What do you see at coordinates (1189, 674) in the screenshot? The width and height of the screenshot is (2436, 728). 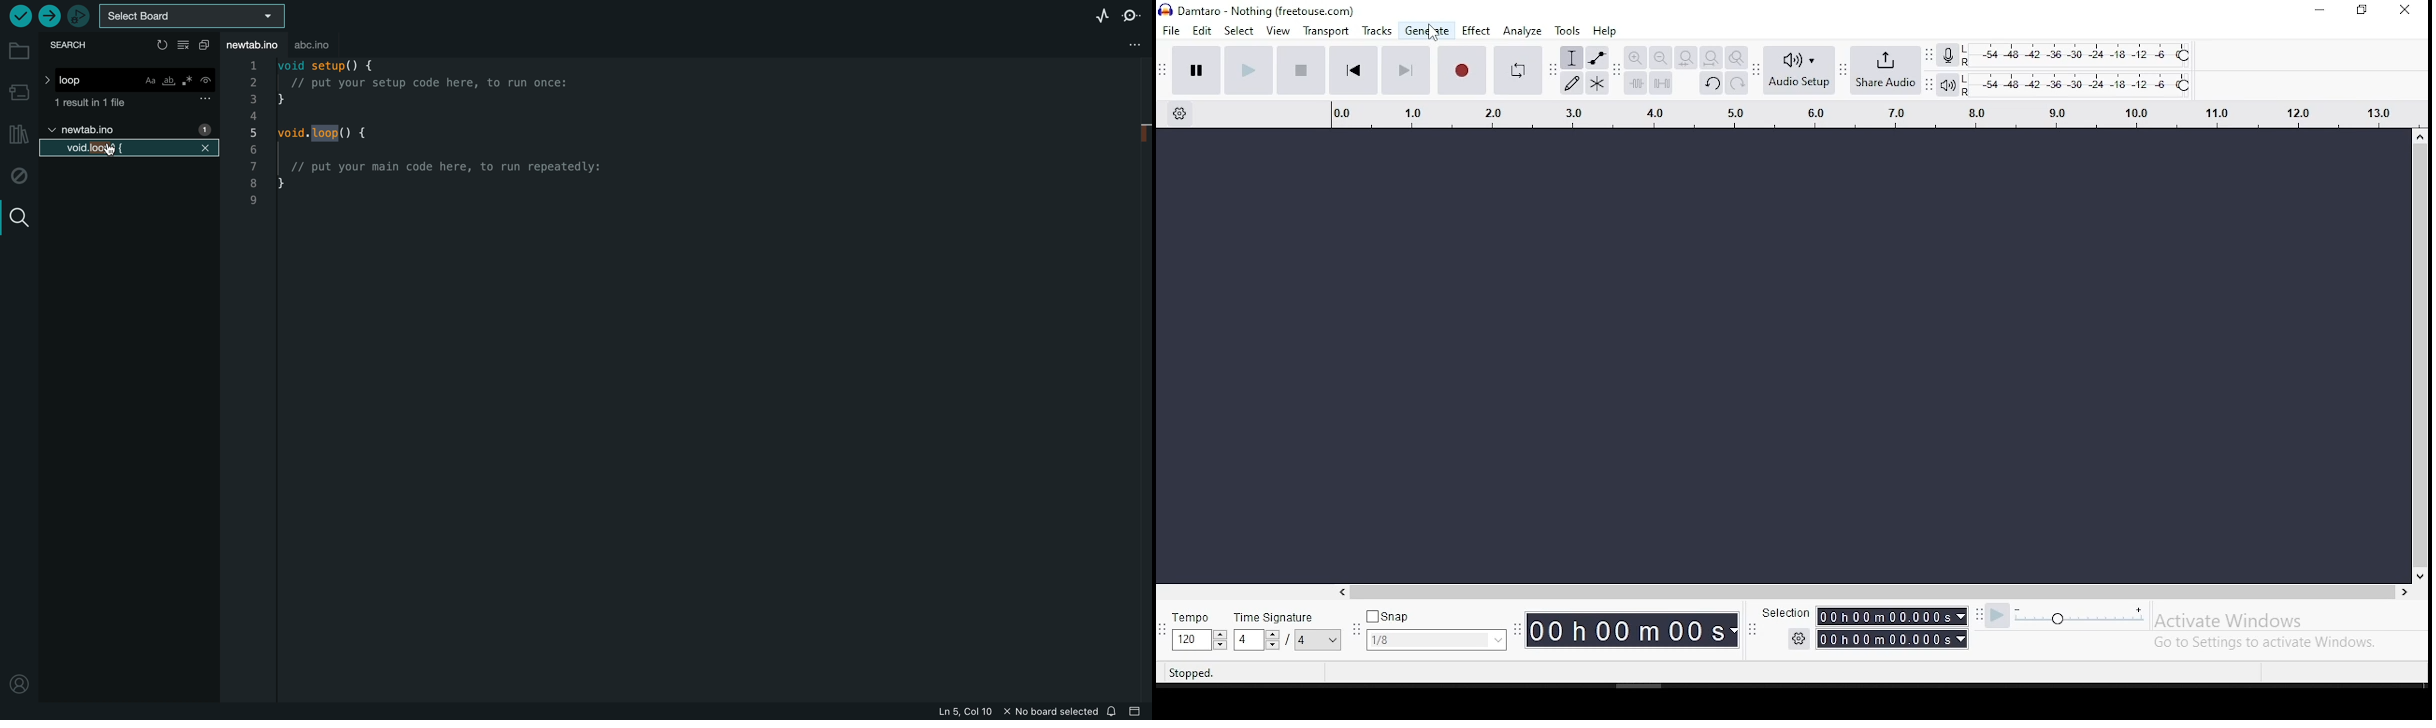 I see `stopped` at bounding box center [1189, 674].